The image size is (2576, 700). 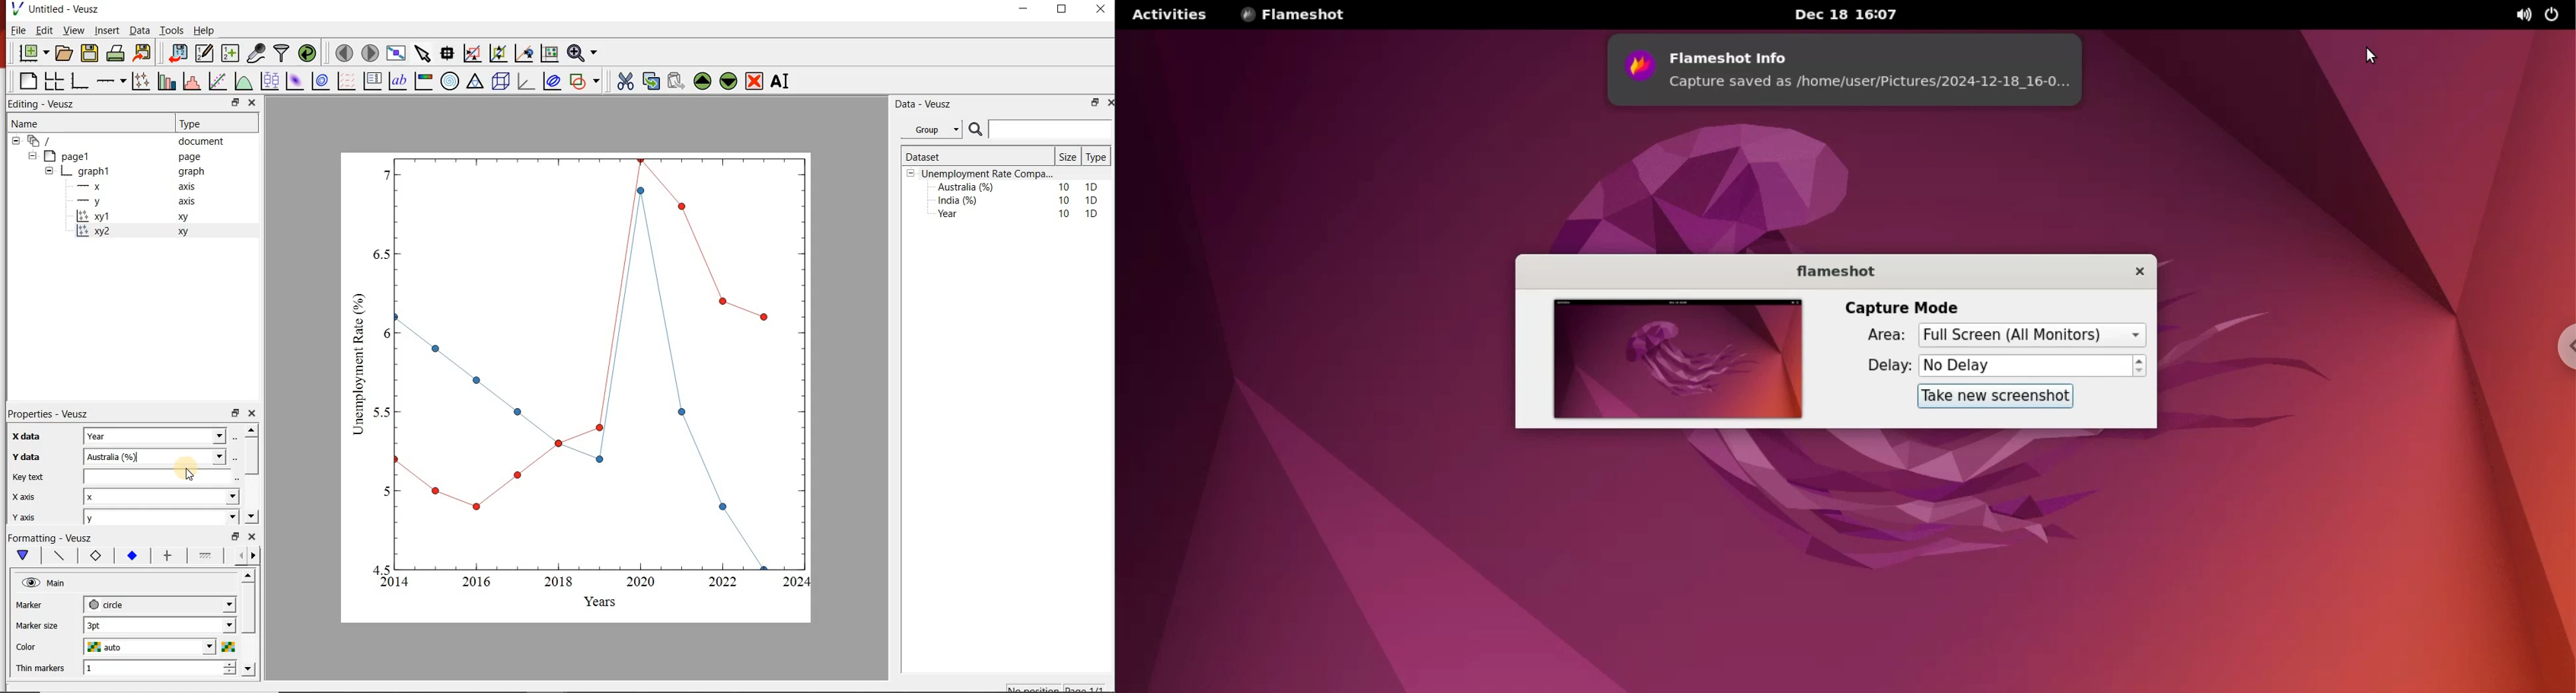 What do you see at coordinates (72, 31) in the screenshot?
I see `View` at bounding box center [72, 31].